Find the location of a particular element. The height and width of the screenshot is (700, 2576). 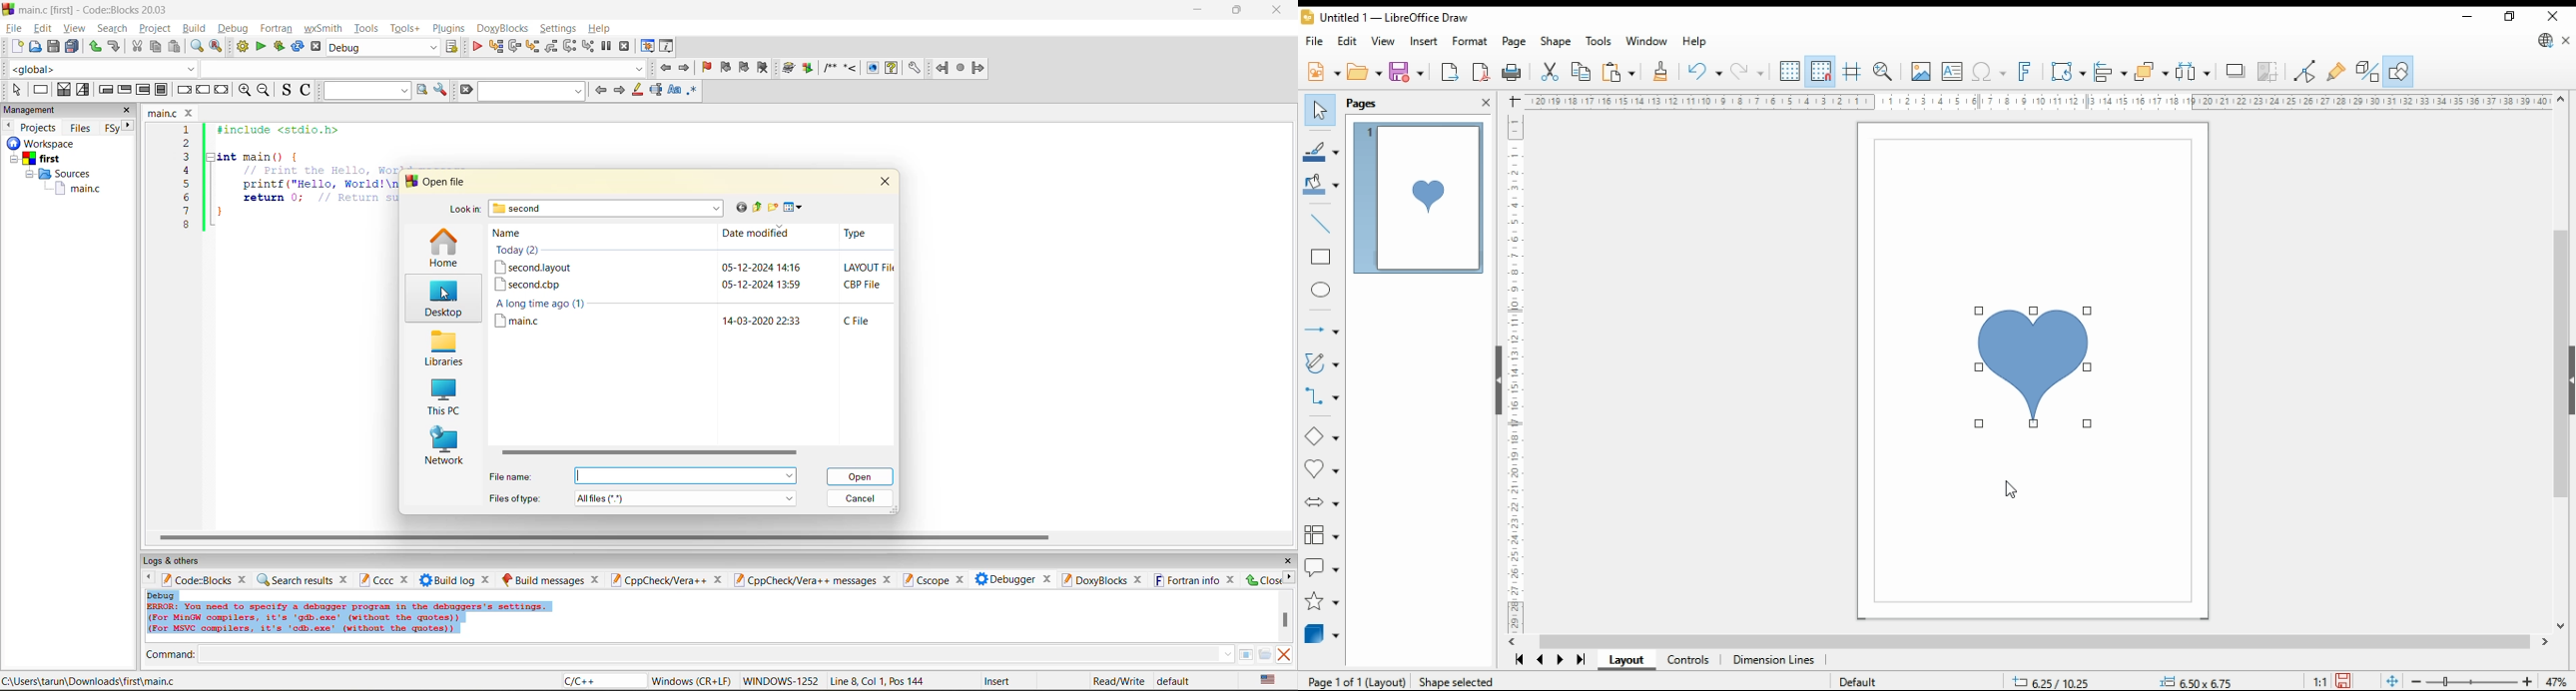

build log is located at coordinates (448, 580).